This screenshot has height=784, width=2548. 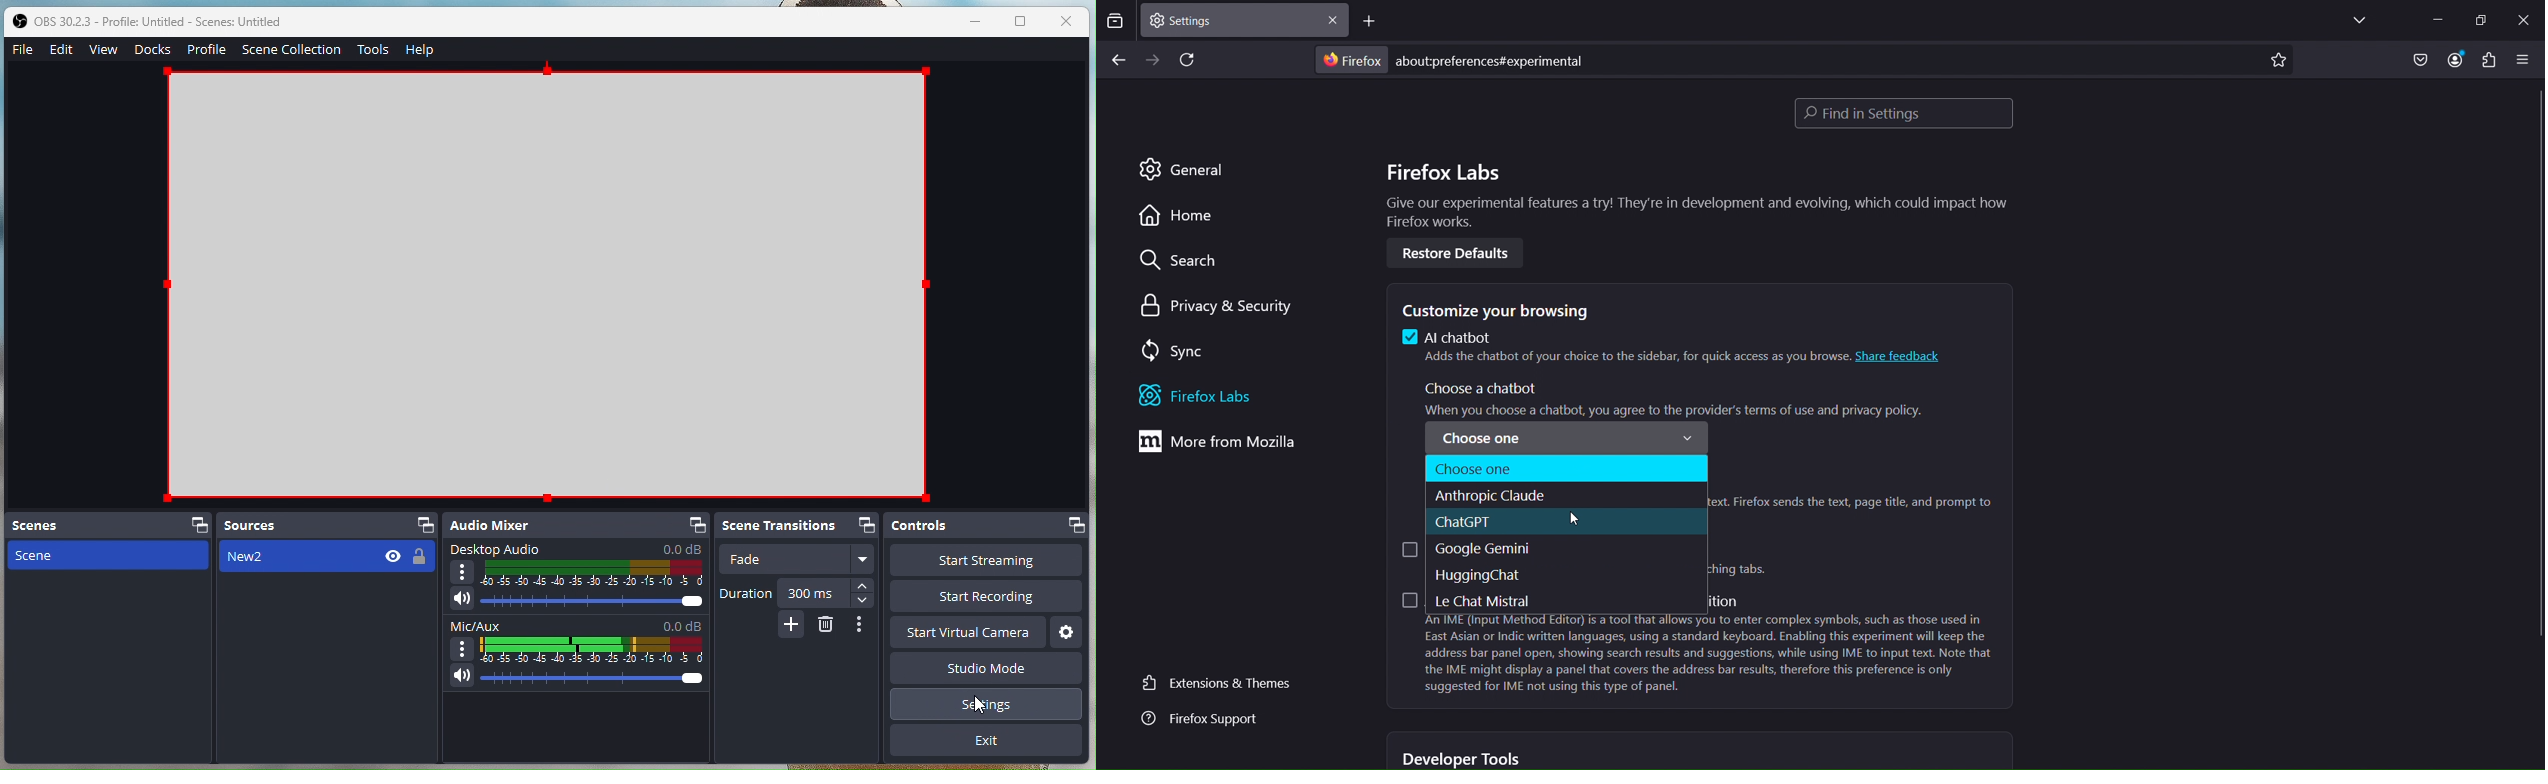 What do you see at coordinates (864, 559) in the screenshot?
I see `More options` at bounding box center [864, 559].